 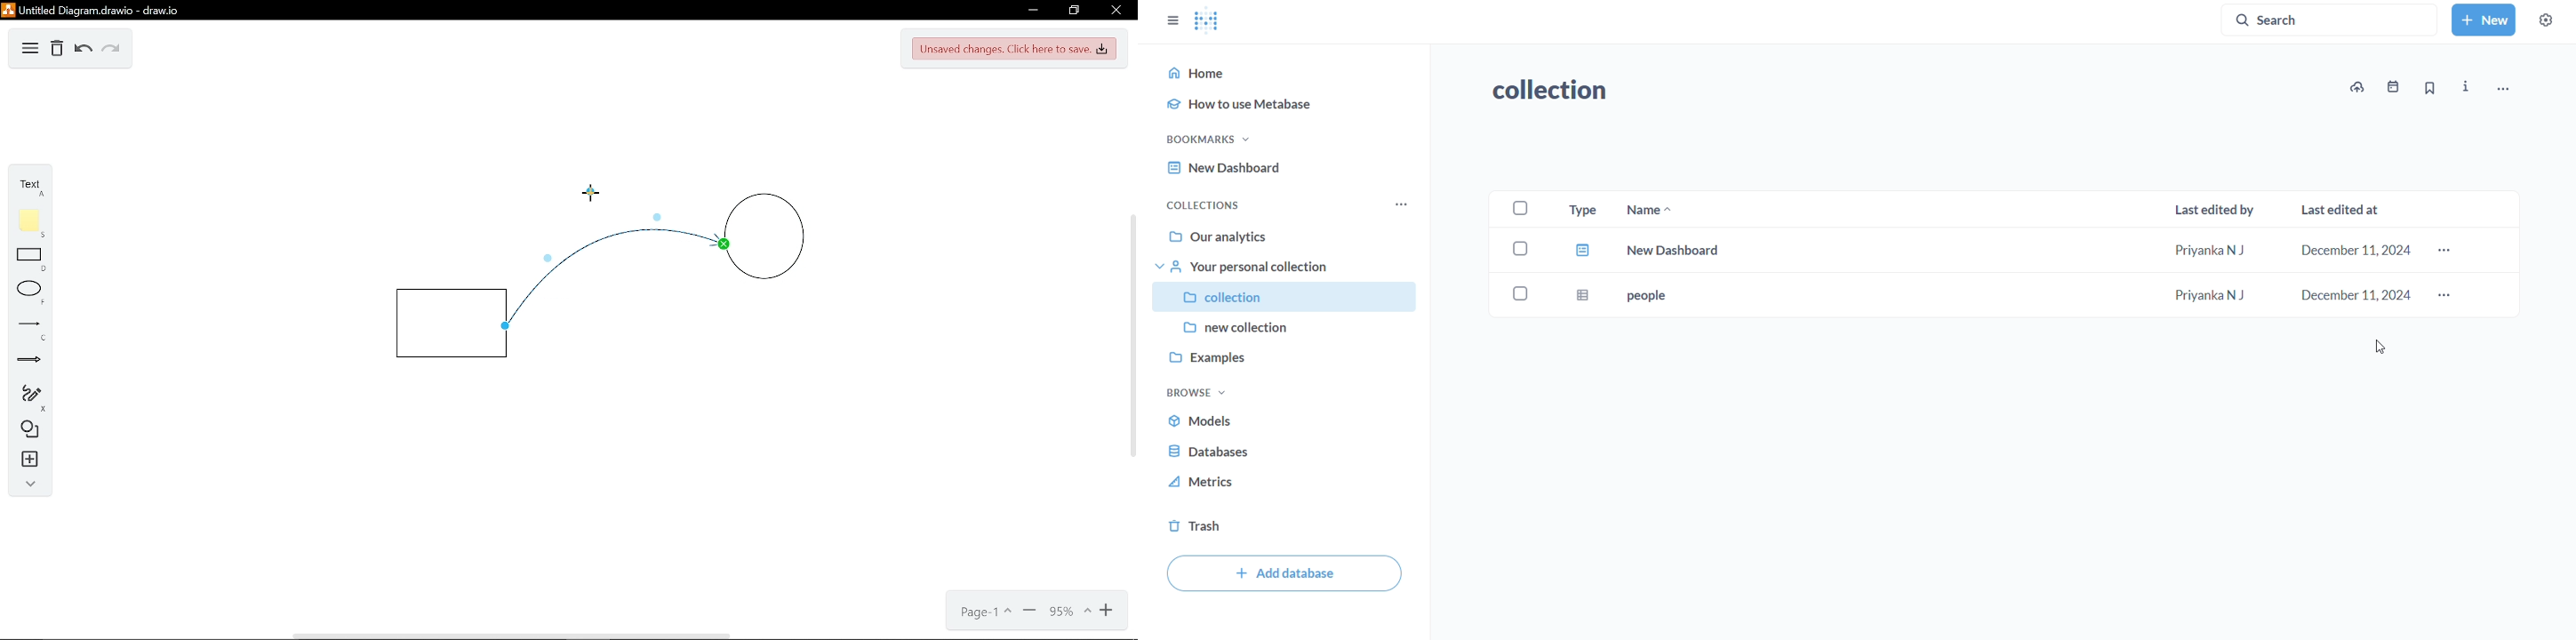 I want to click on ELlippse, so click(x=28, y=291).